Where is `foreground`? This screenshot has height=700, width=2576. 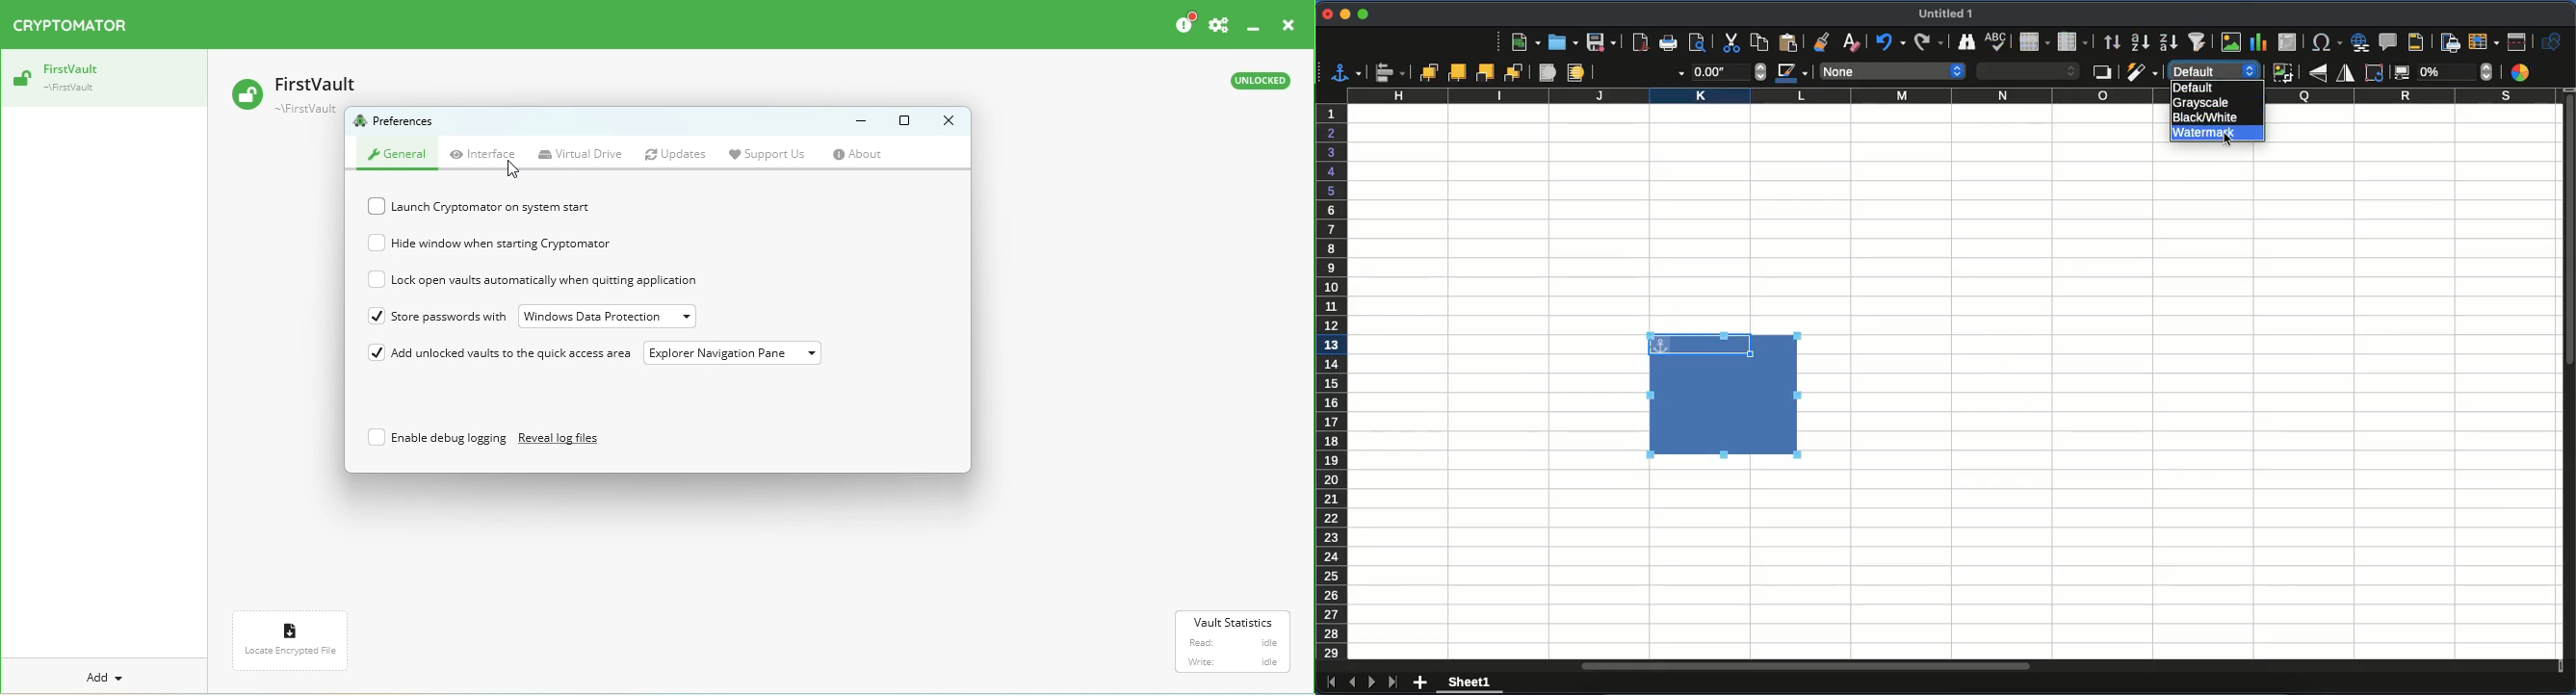
foreground is located at coordinates (1546, 74).